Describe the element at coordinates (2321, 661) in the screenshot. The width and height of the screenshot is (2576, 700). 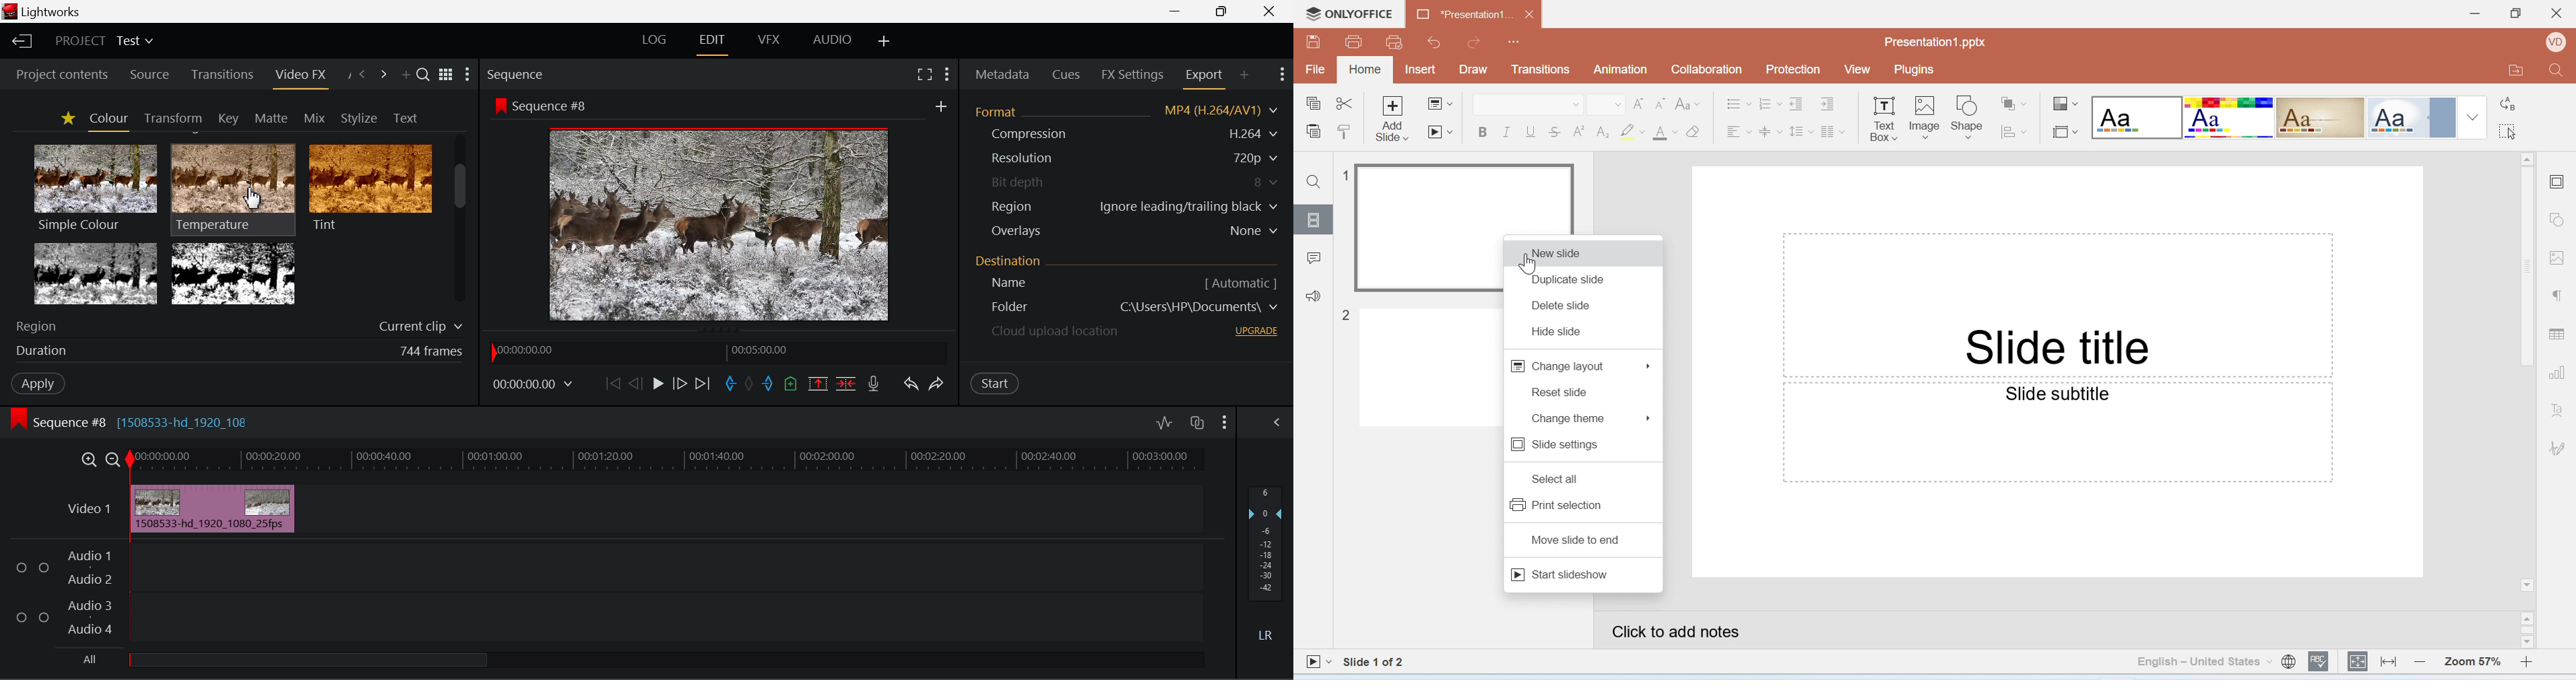
I see `Spell checking` at that location.